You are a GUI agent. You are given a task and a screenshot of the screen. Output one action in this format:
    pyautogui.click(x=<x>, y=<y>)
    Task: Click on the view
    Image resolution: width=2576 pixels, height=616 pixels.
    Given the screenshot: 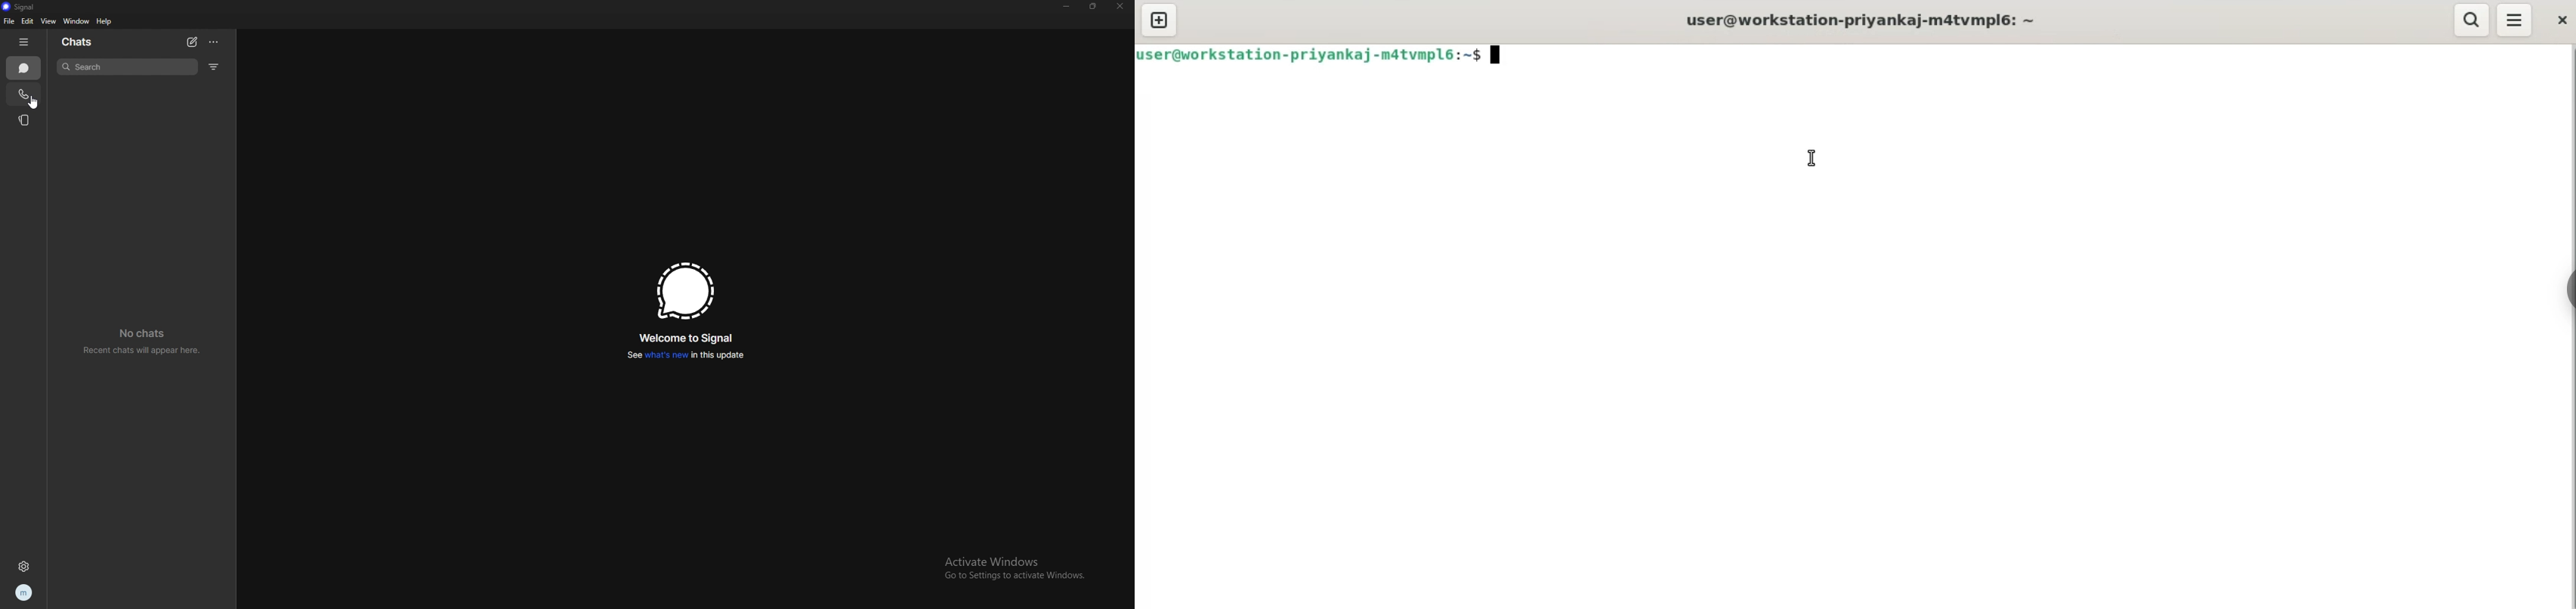 What is the action you would take?
    pyautogui.click(x=50, y=21)
    